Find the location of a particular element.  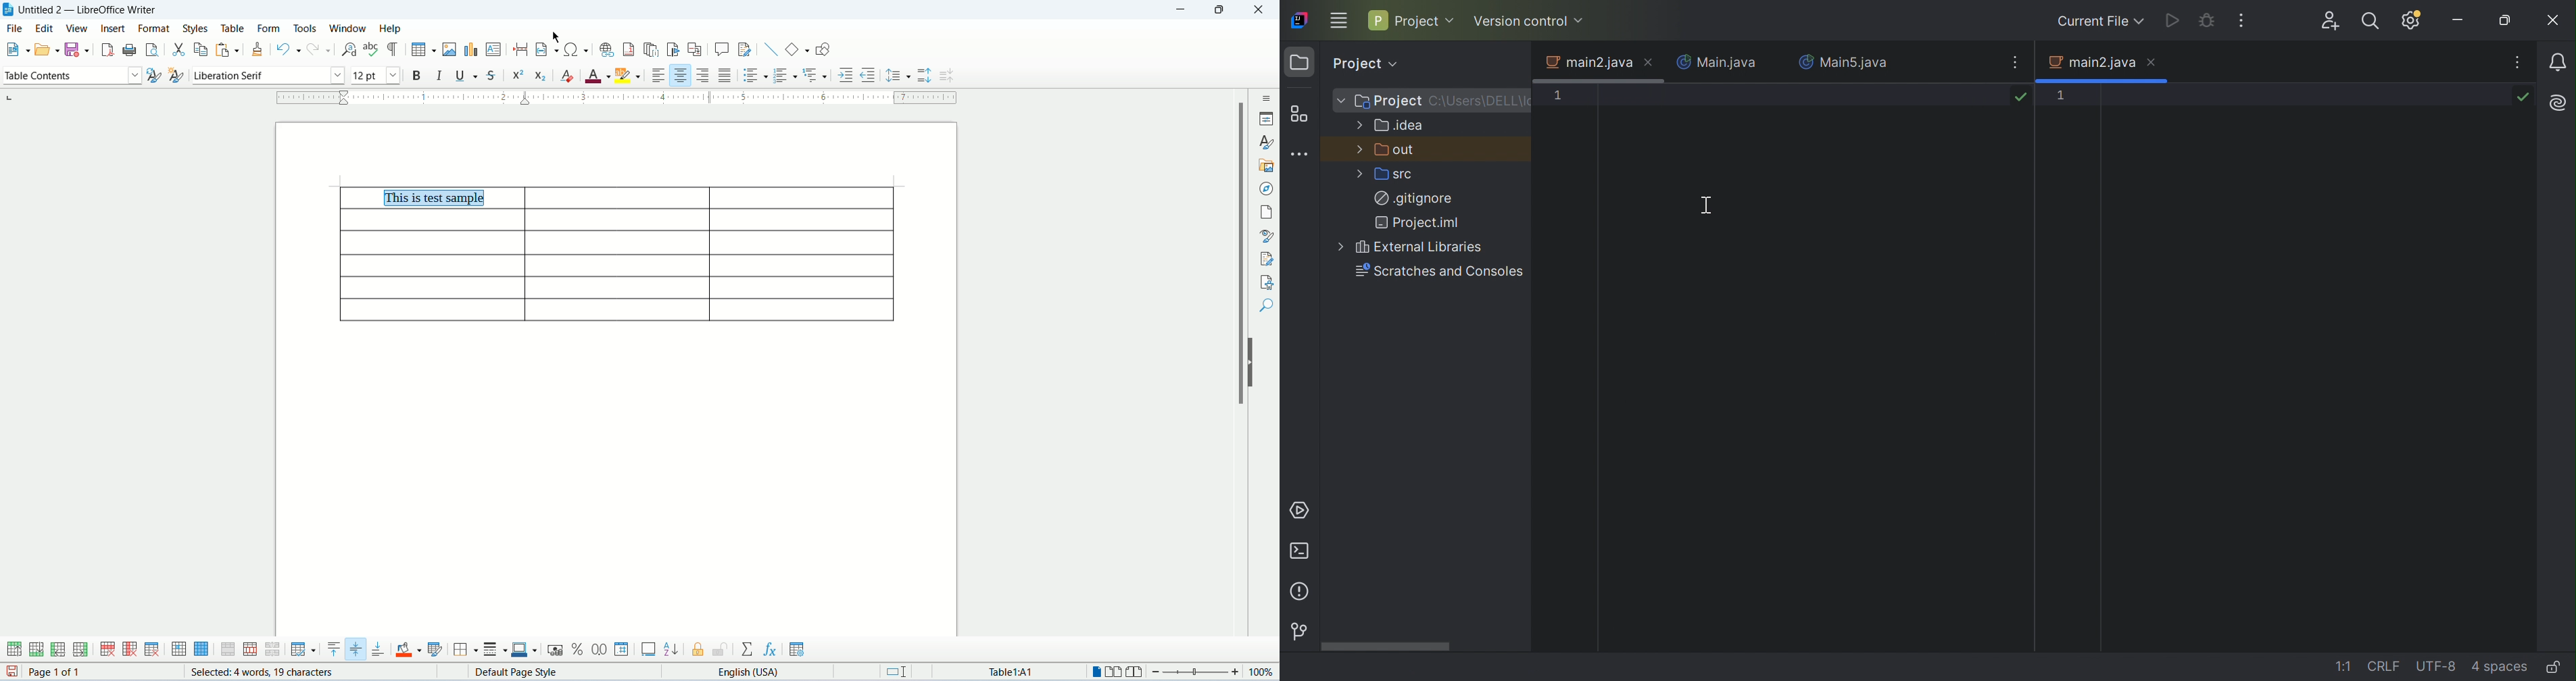

subscript is located at coordinates (539, 77).